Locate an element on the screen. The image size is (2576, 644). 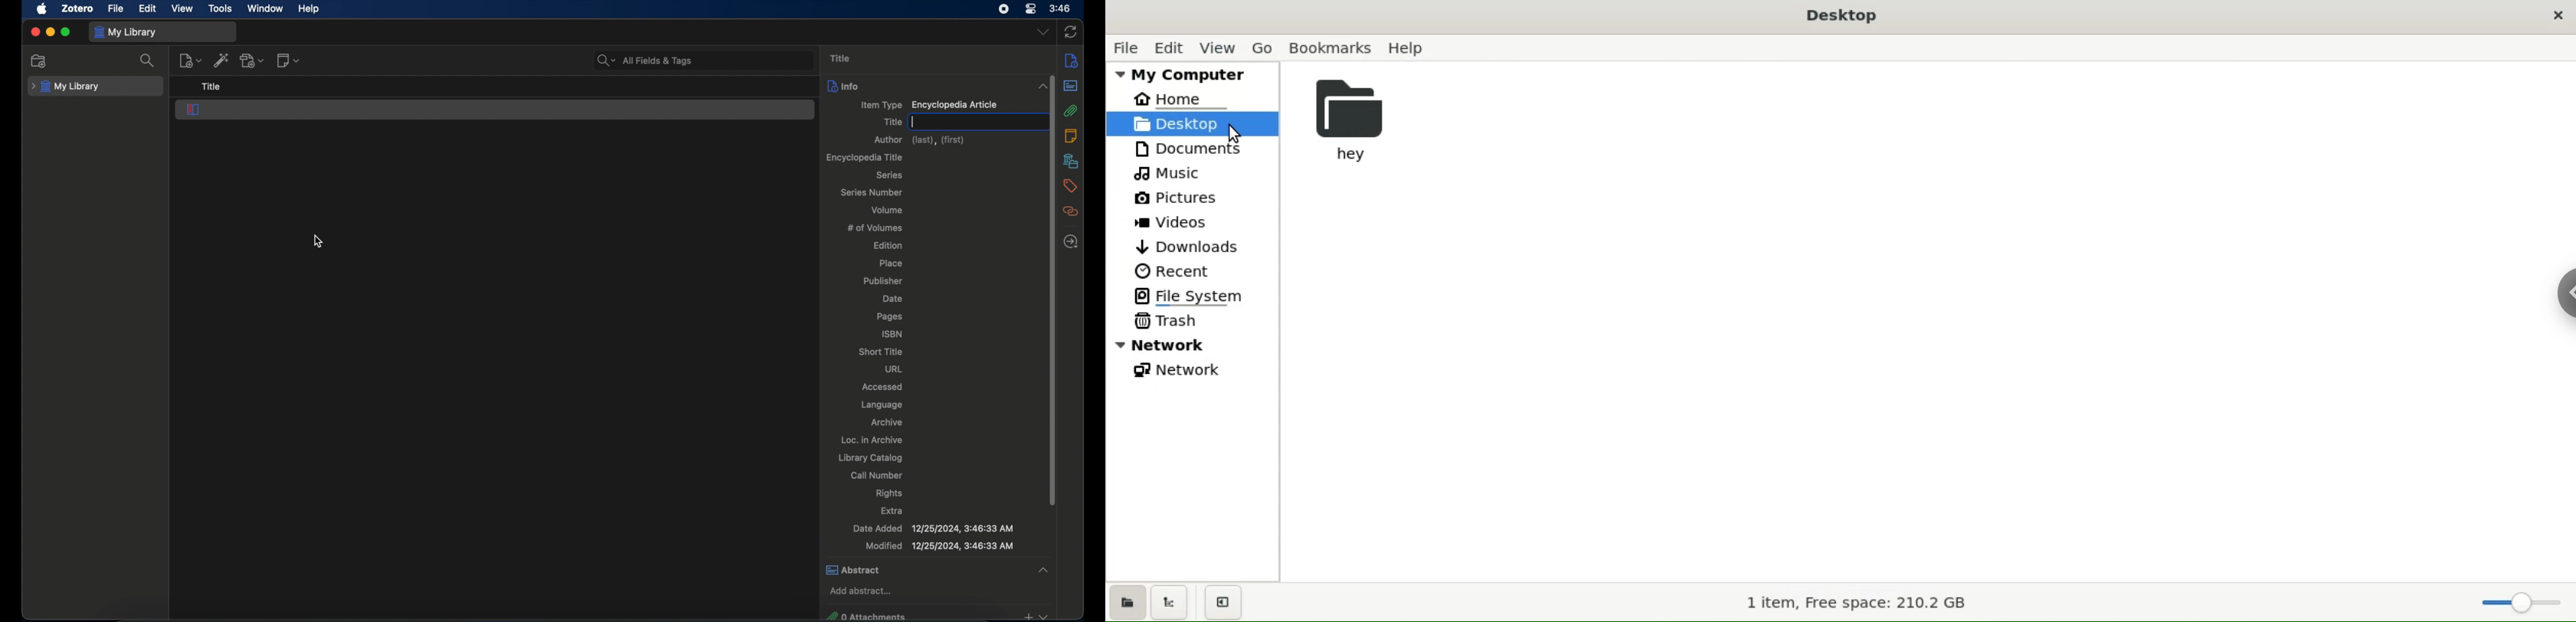
chrome options is located at coordinates (2561, 298).